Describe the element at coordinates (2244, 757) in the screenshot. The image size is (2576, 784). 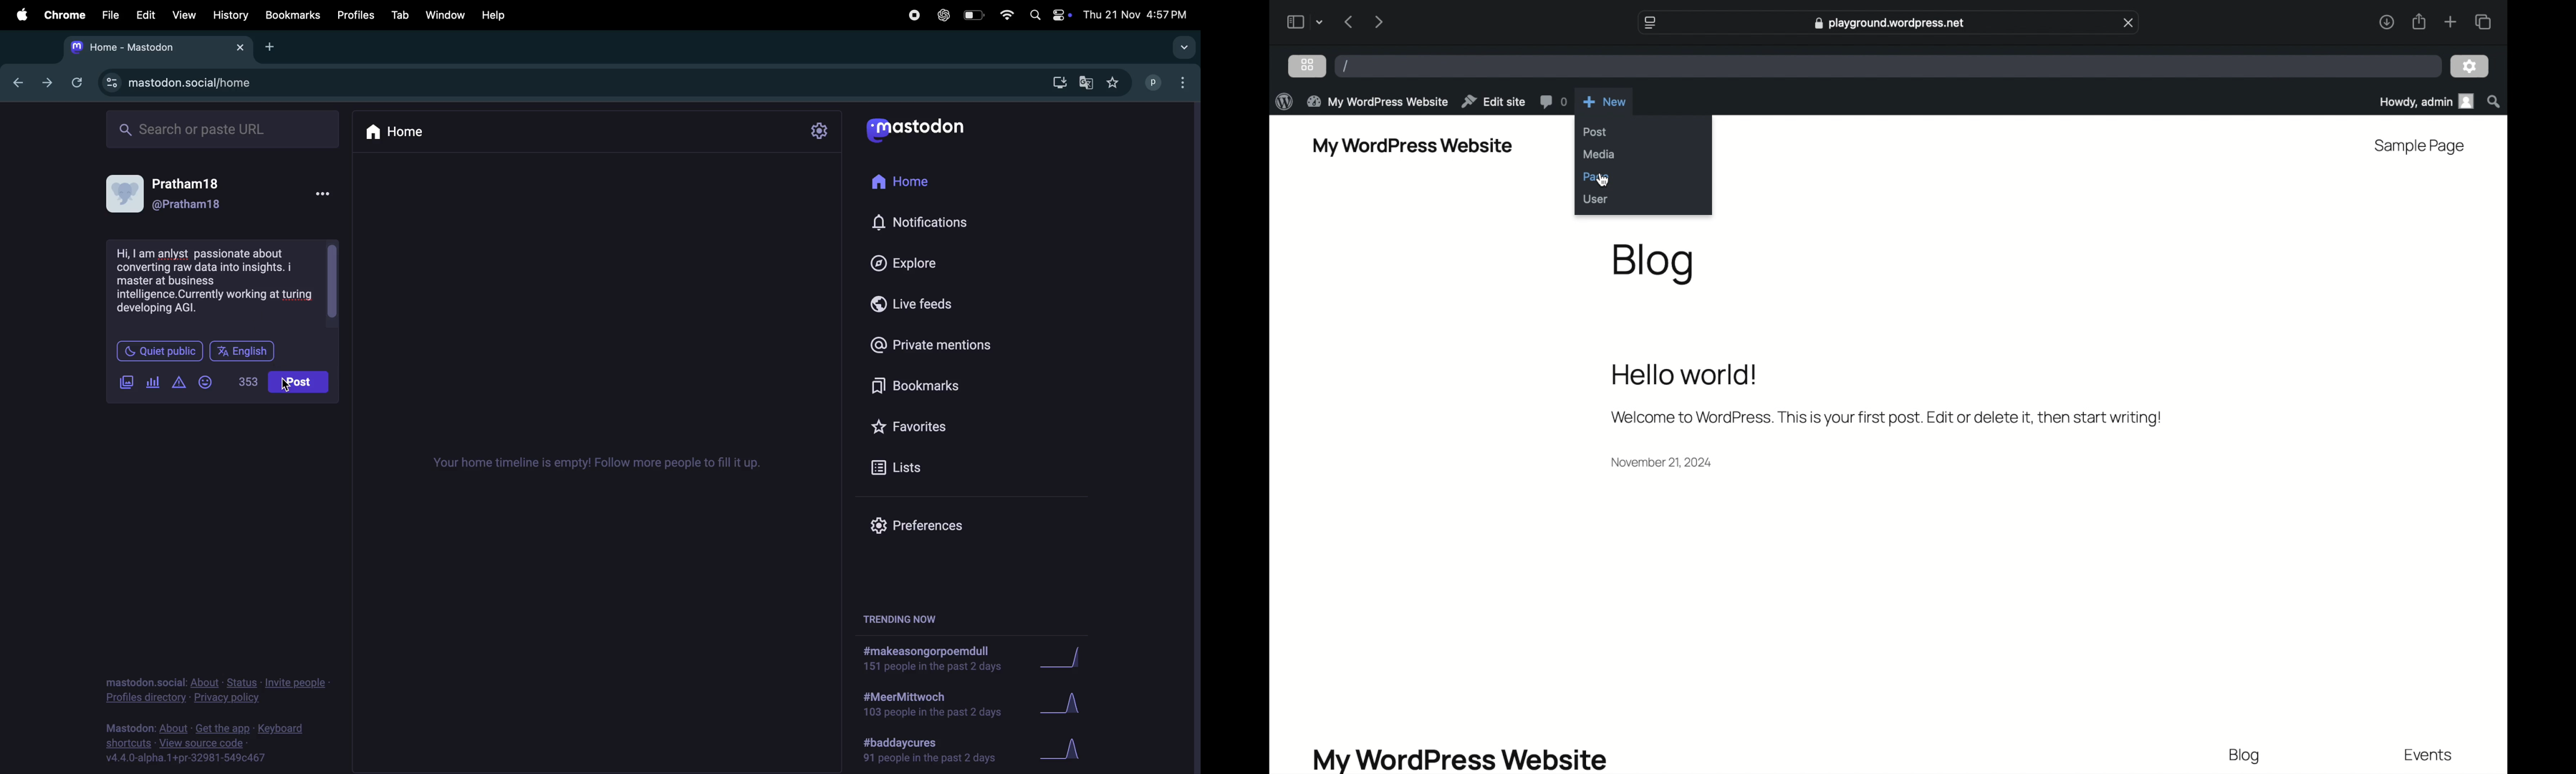
I see `blog` at that location.